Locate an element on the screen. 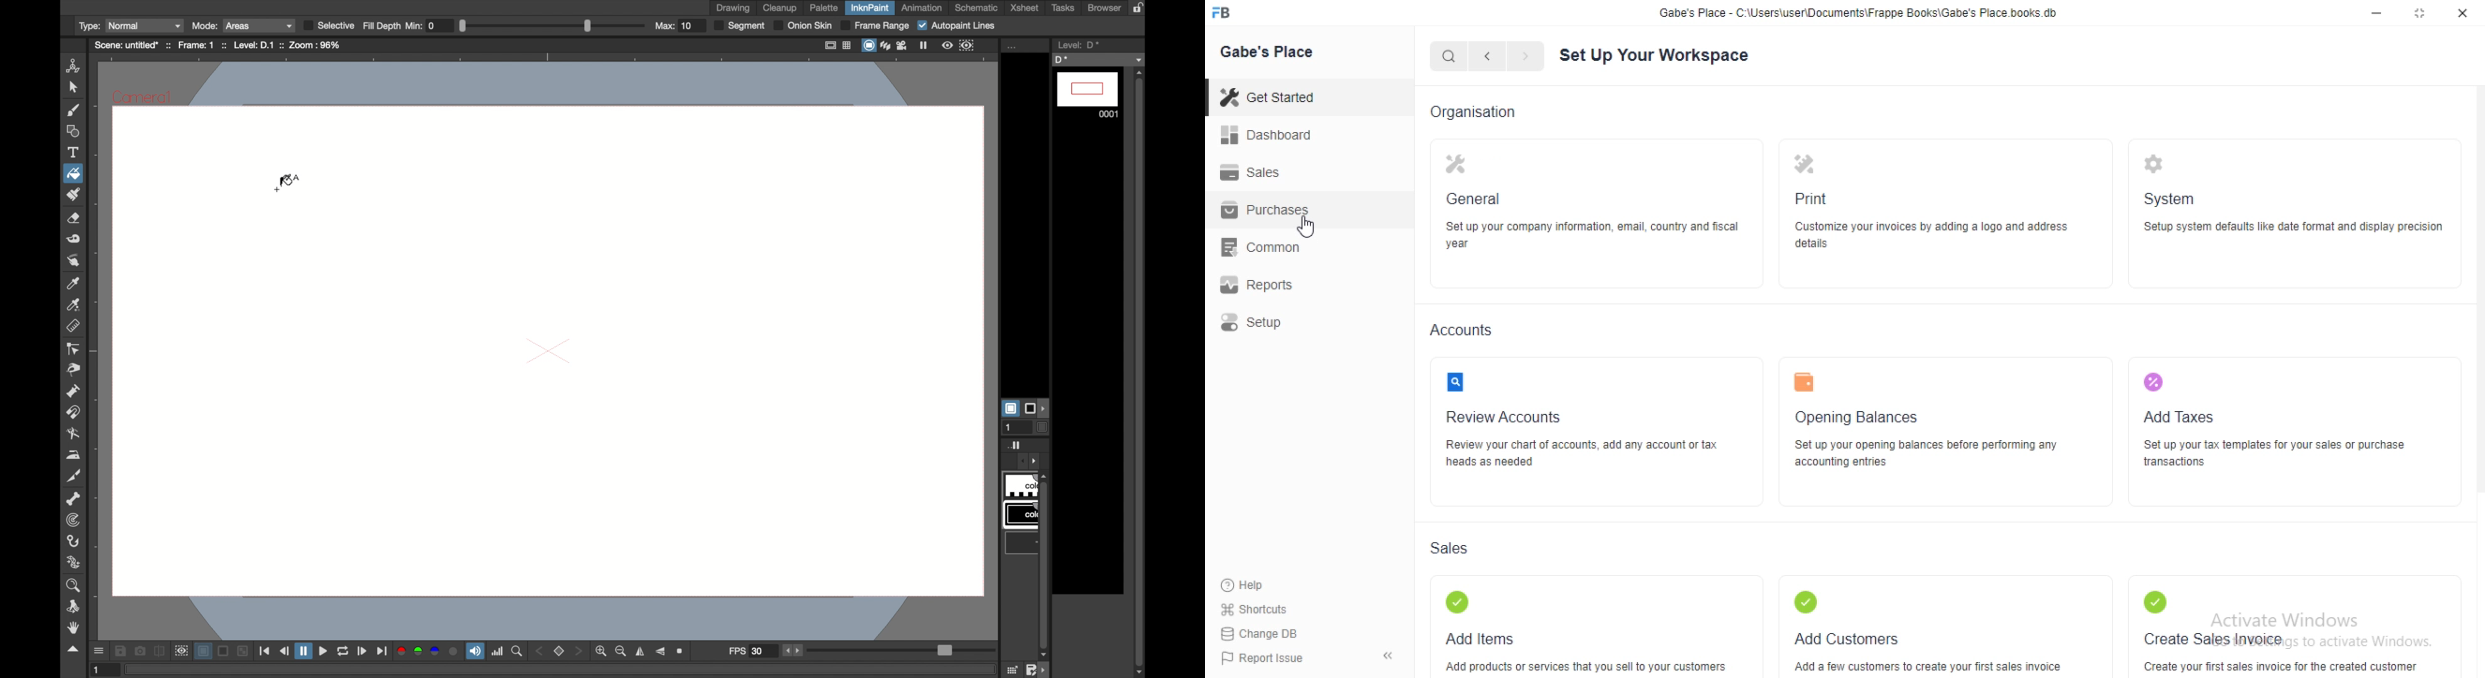 The height and width of the screenshot is (700, 2492). ‘Set up your company information, email, country and fiscal year is located at coordinates (1590, 238).